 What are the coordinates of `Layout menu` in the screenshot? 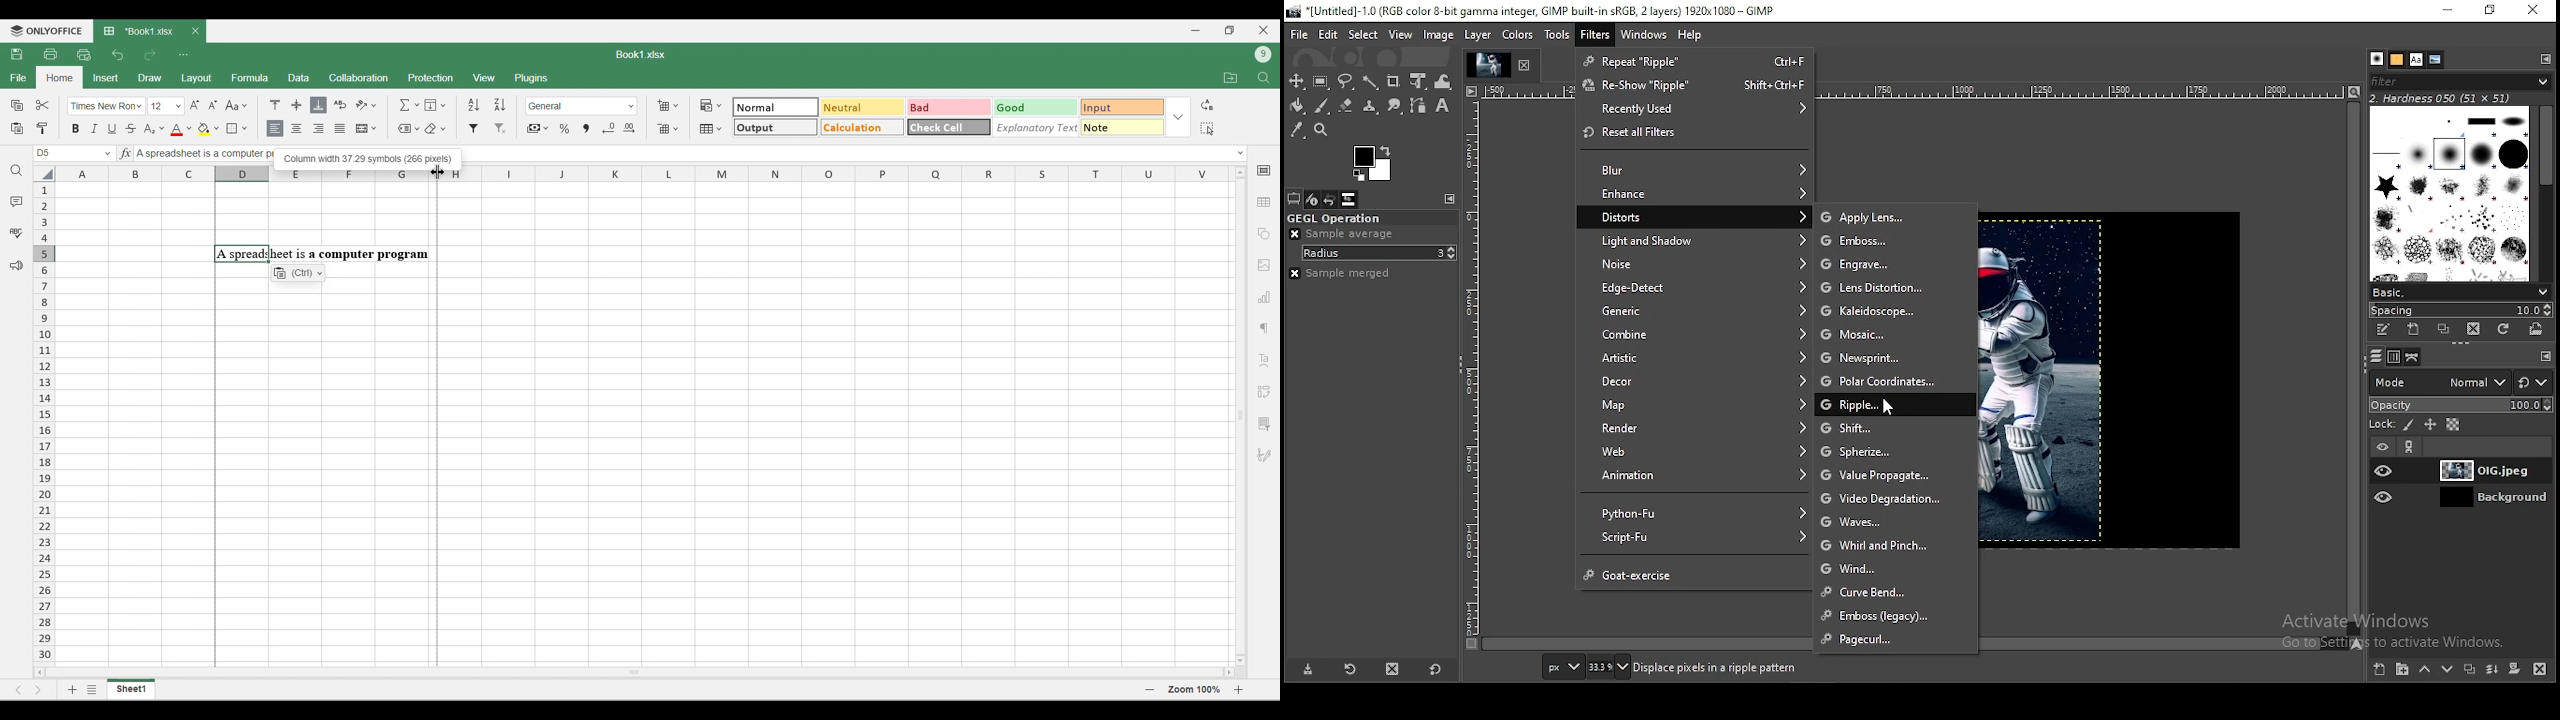 It's located at (197, 79).